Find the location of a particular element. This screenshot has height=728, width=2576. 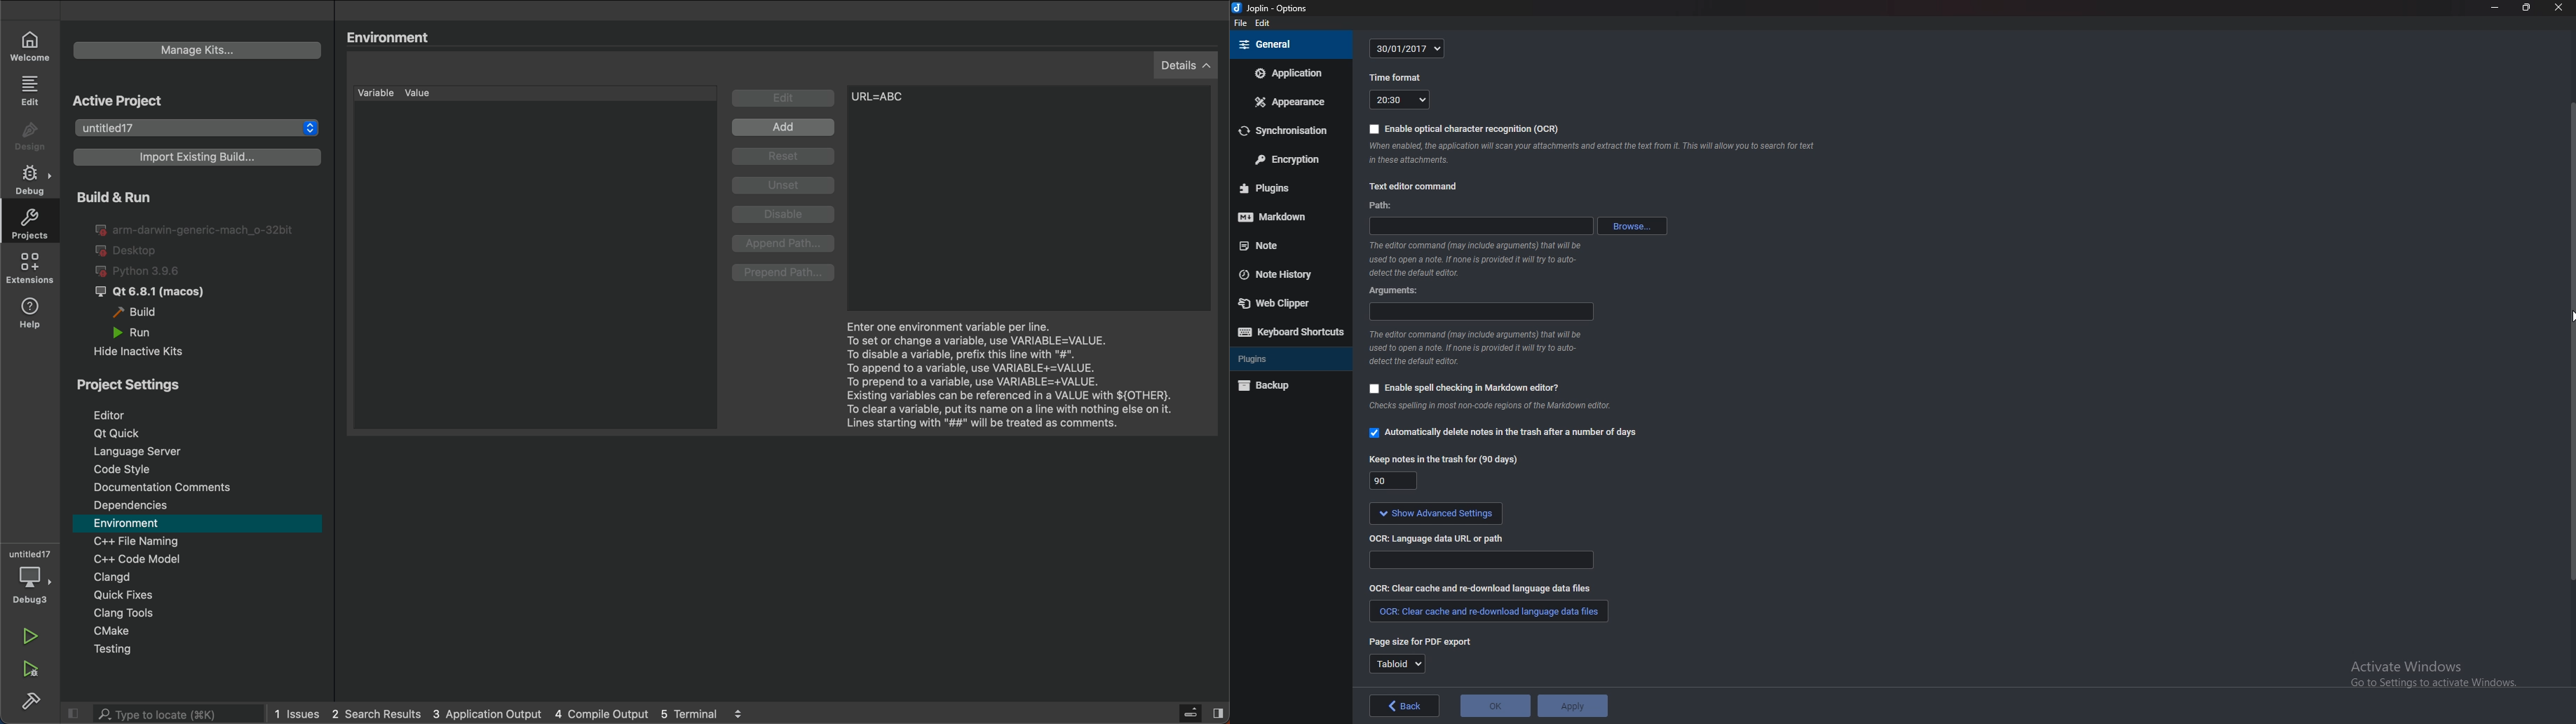

code style is located at coordinates (201, 468).